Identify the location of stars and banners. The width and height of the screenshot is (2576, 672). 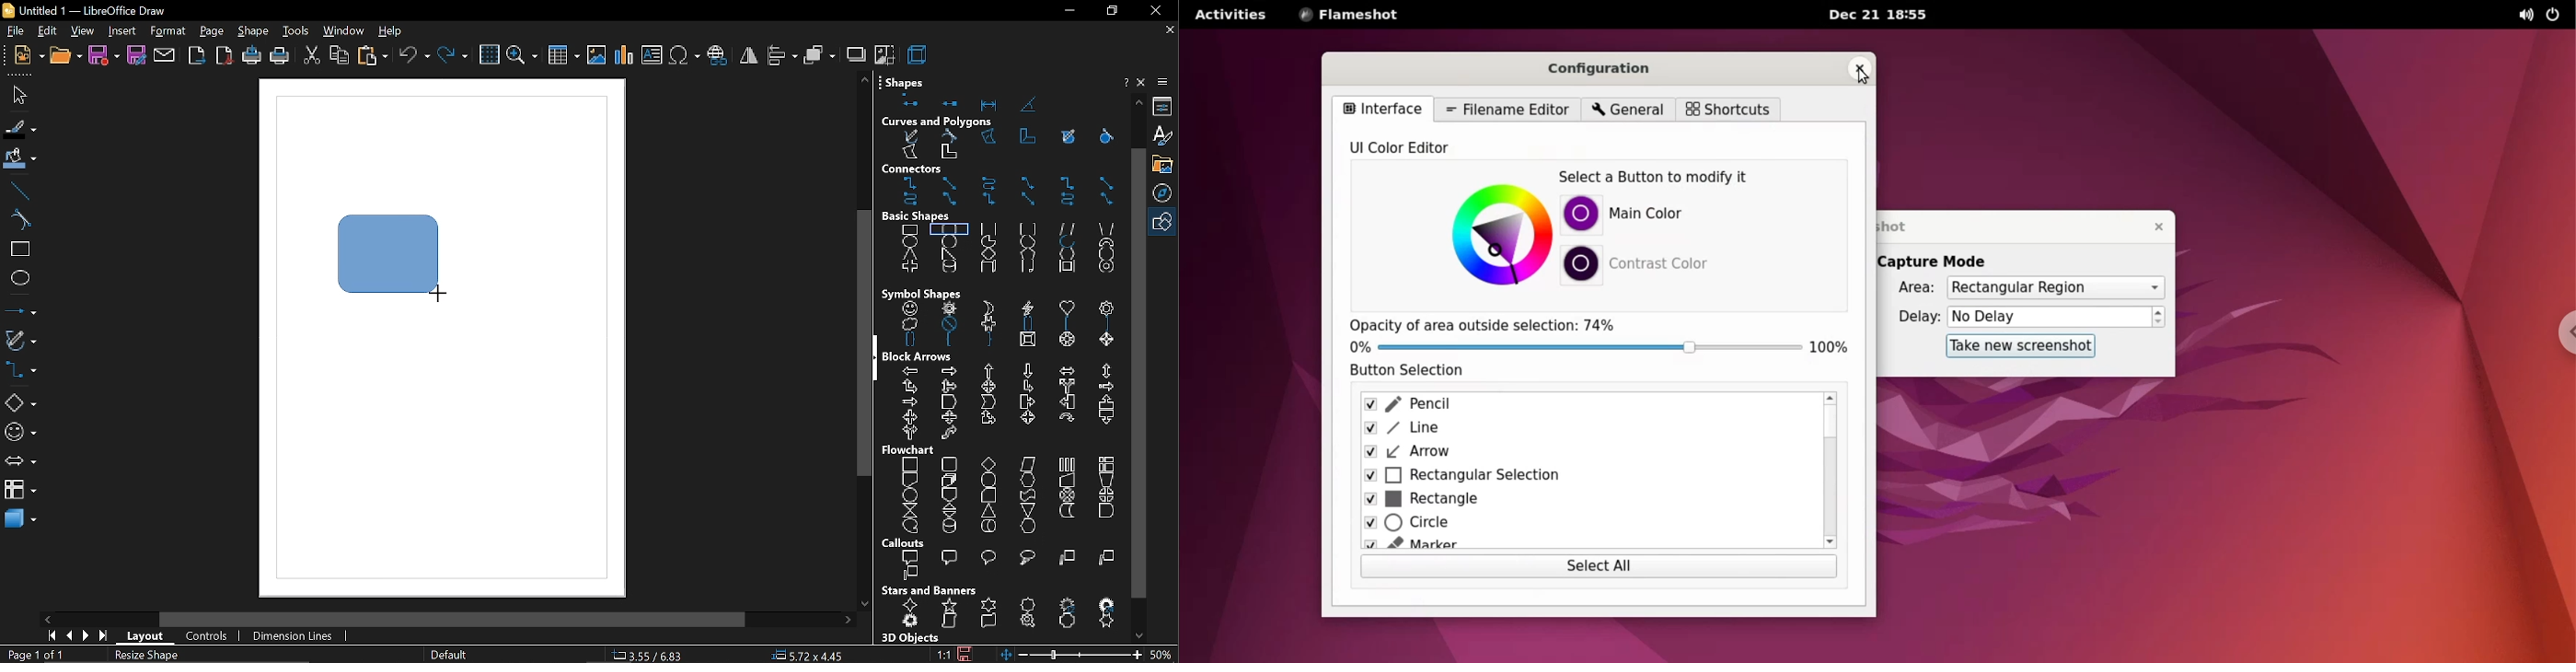
(929, 590).